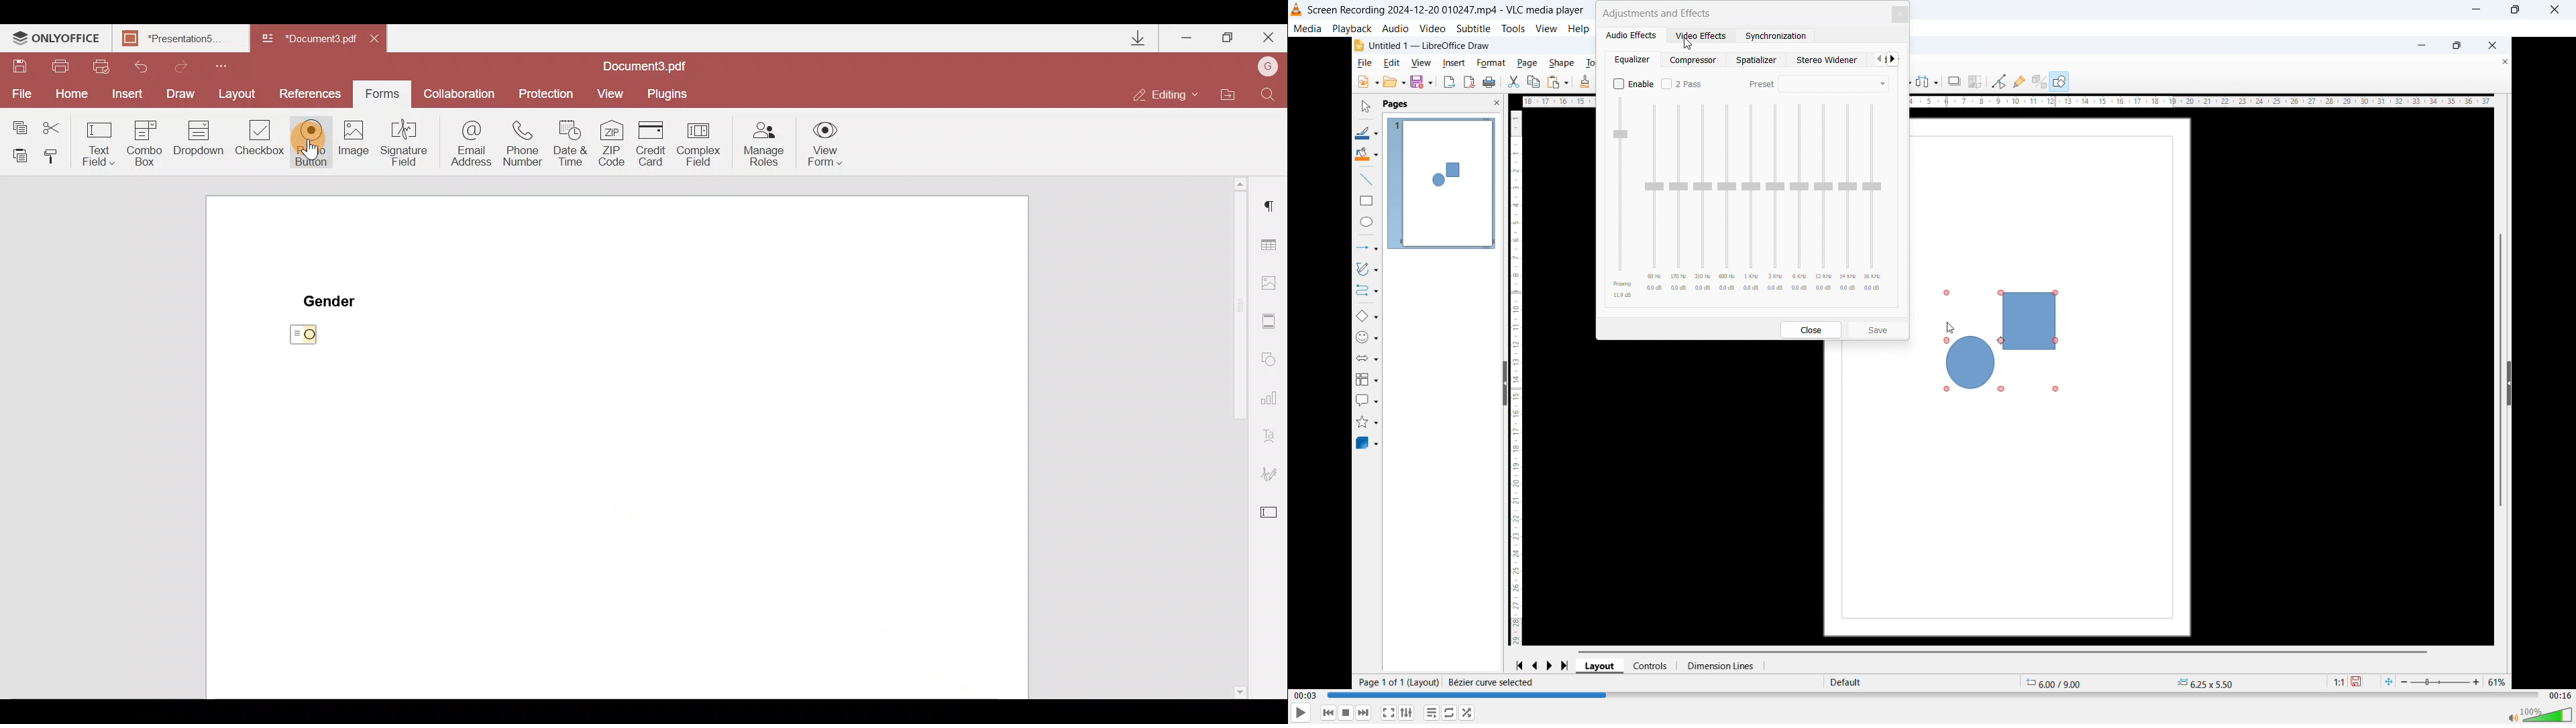  Describe the element at coordinates (1834, 84) in the screenshot. I see `presets ` at that location.